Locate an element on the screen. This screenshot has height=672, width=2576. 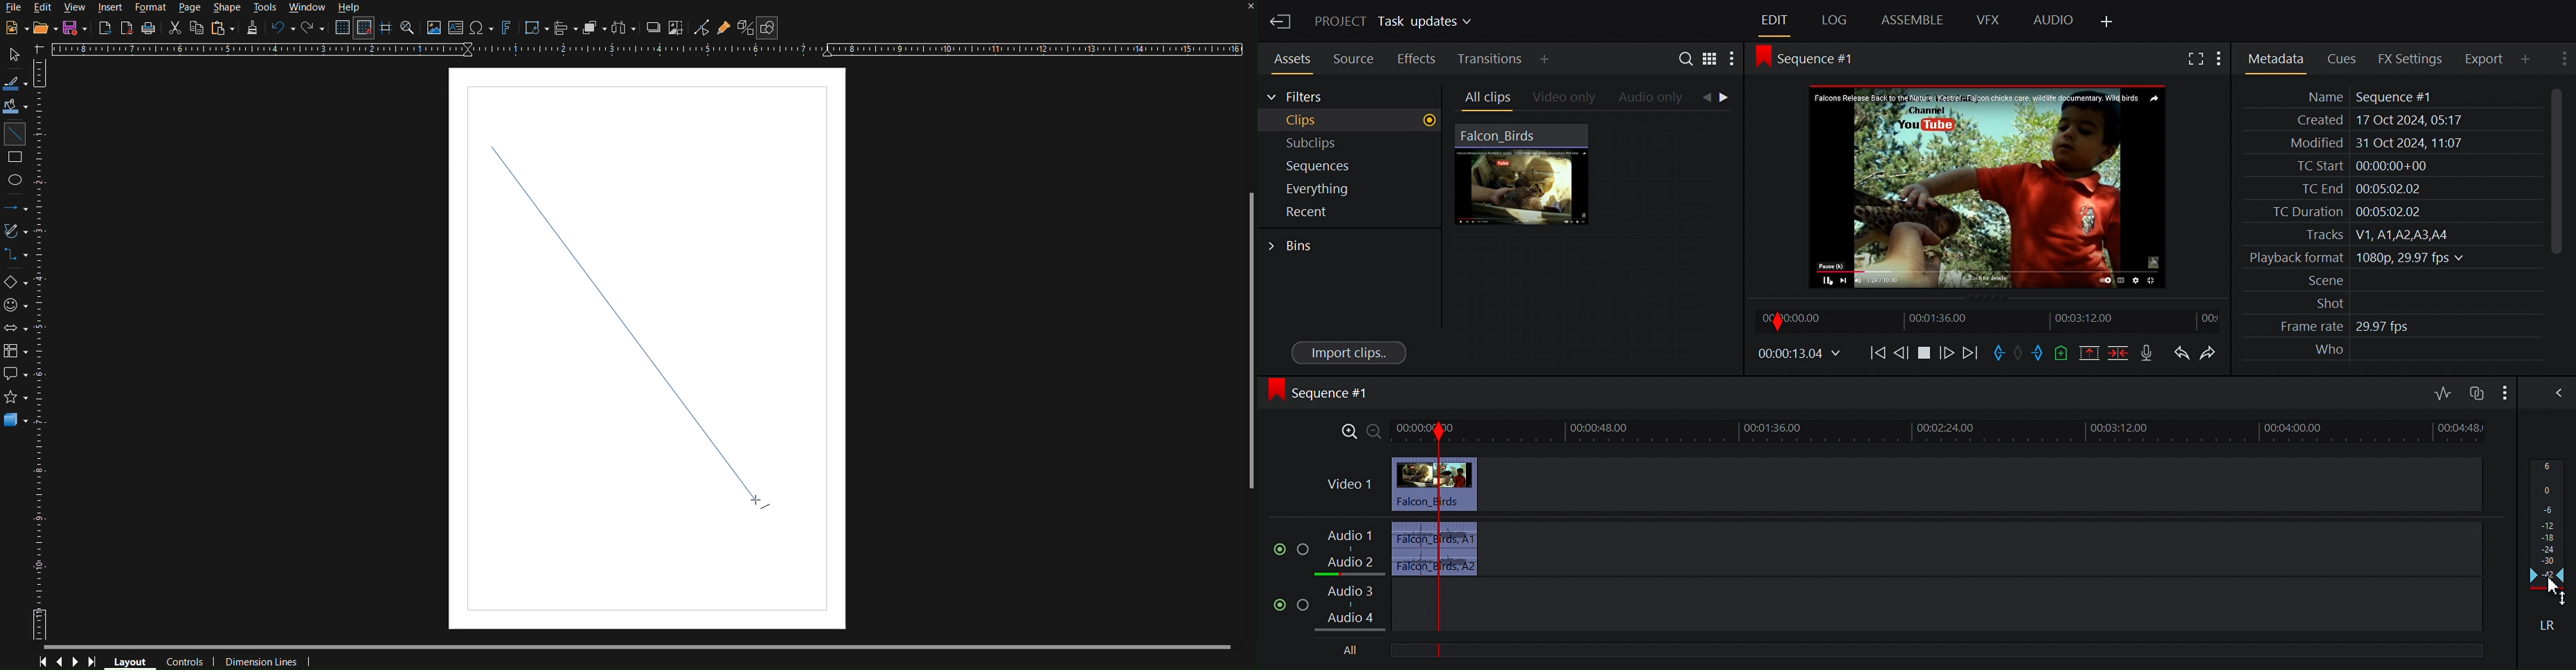
Bins is located at coordinates (1298, 244).